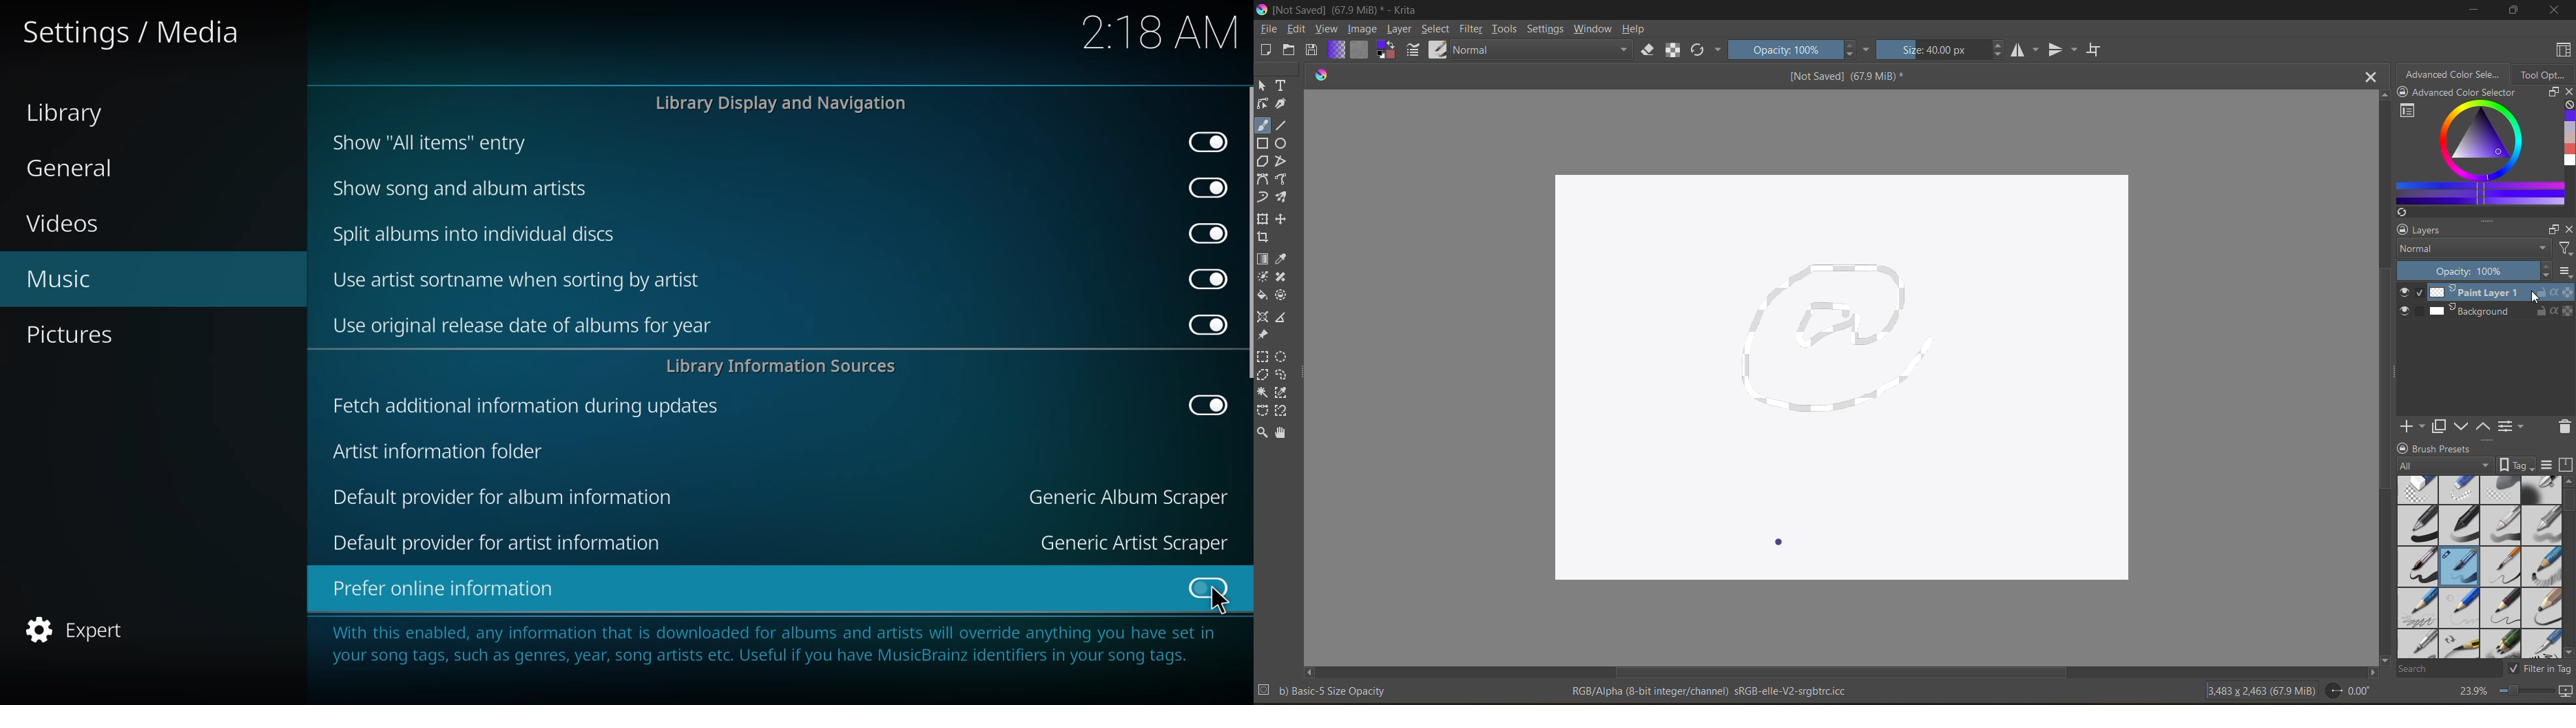  Describe the element at coordinates (2420, 311) in the screenshot. I see `selection slot` at that location.